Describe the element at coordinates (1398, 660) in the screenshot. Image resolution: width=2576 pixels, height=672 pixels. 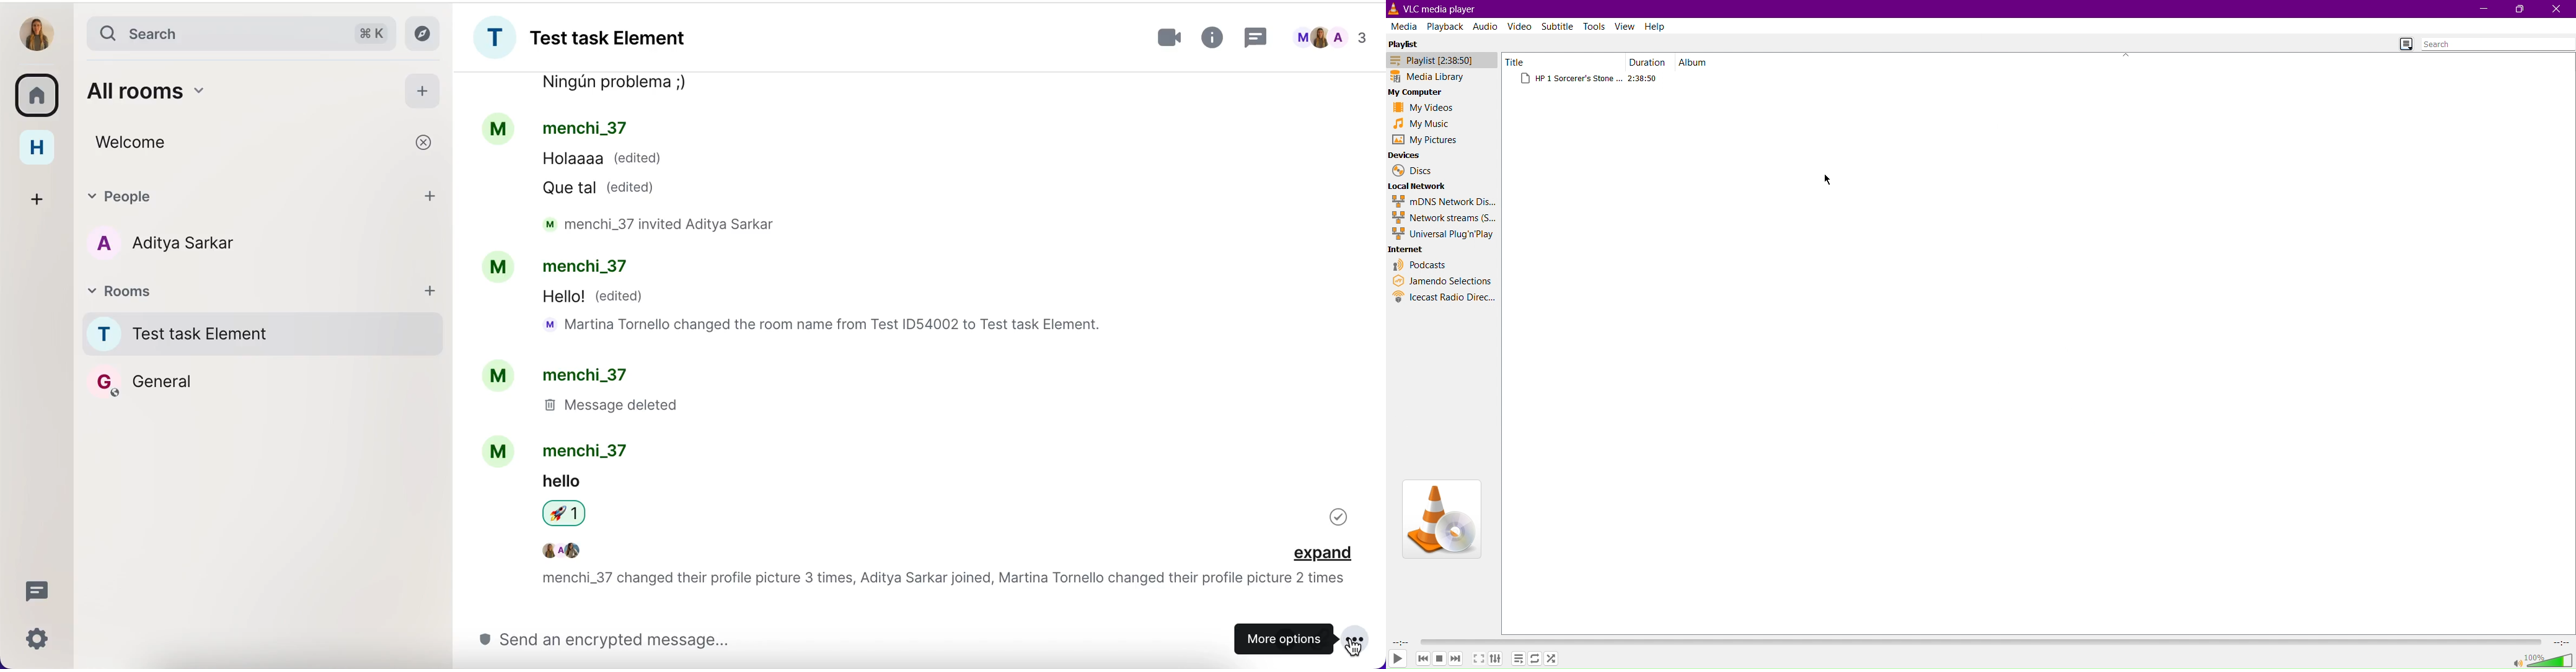
I see `Play` at that location.